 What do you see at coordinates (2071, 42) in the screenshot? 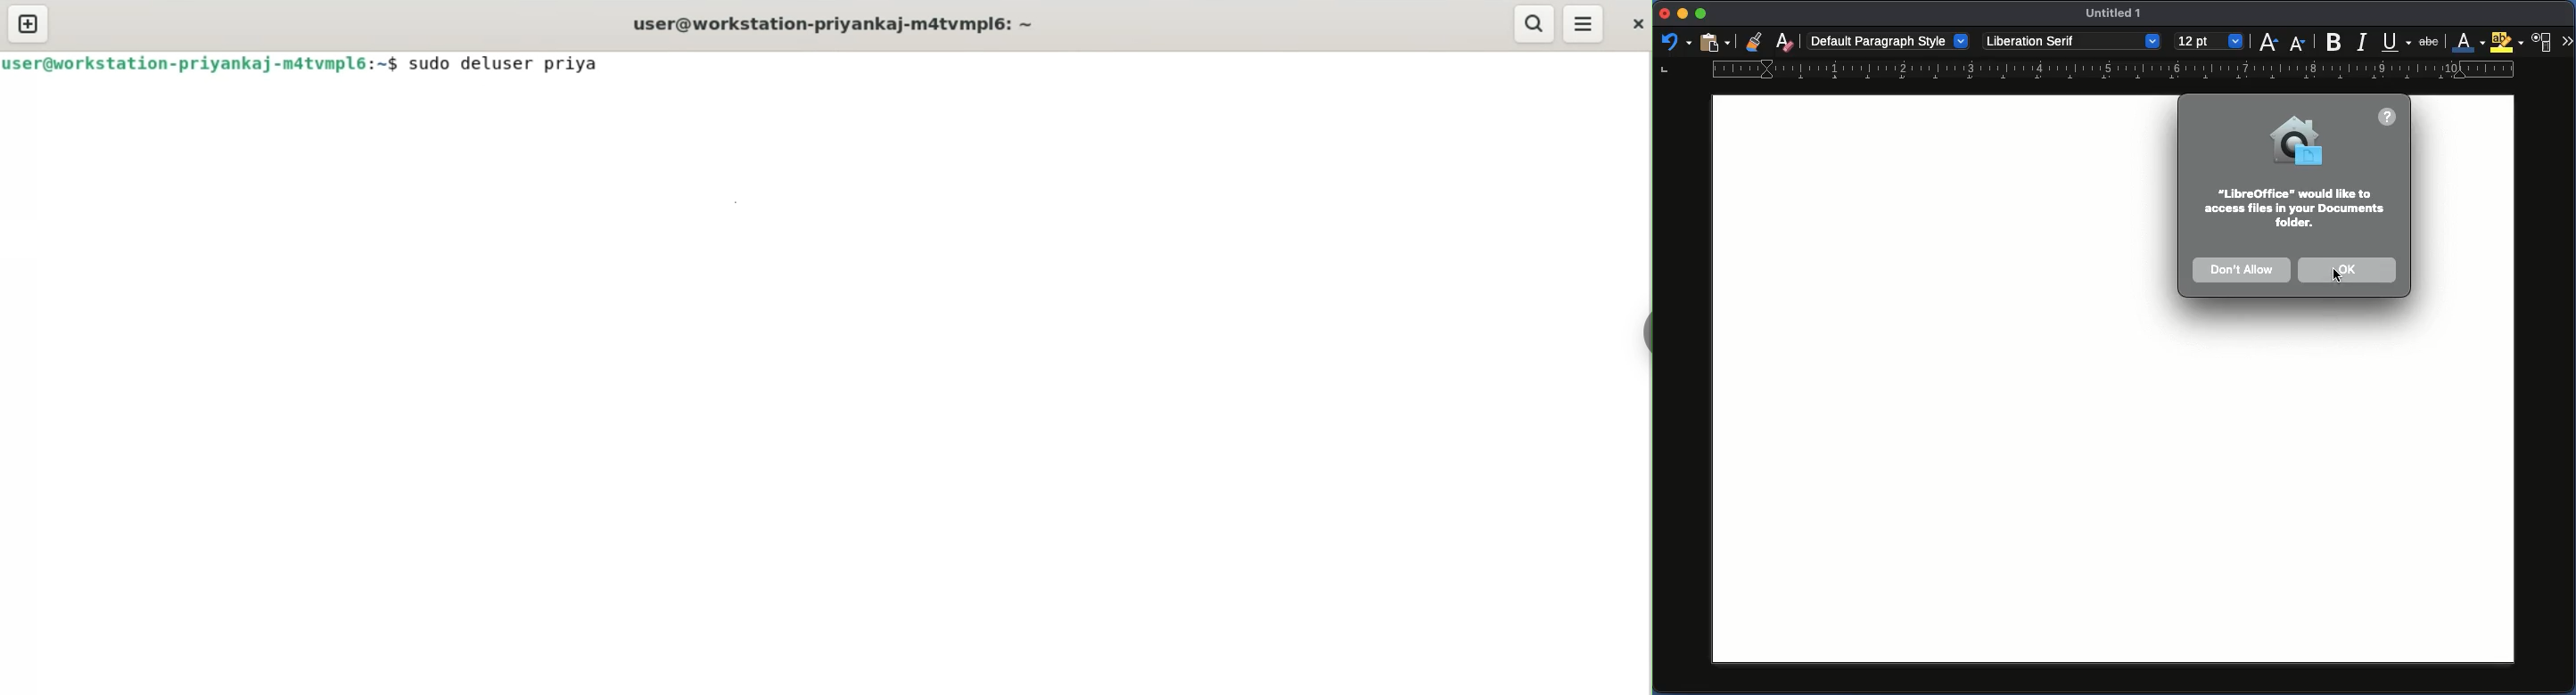
I see `Font style` at bounding box center [2071, 42].